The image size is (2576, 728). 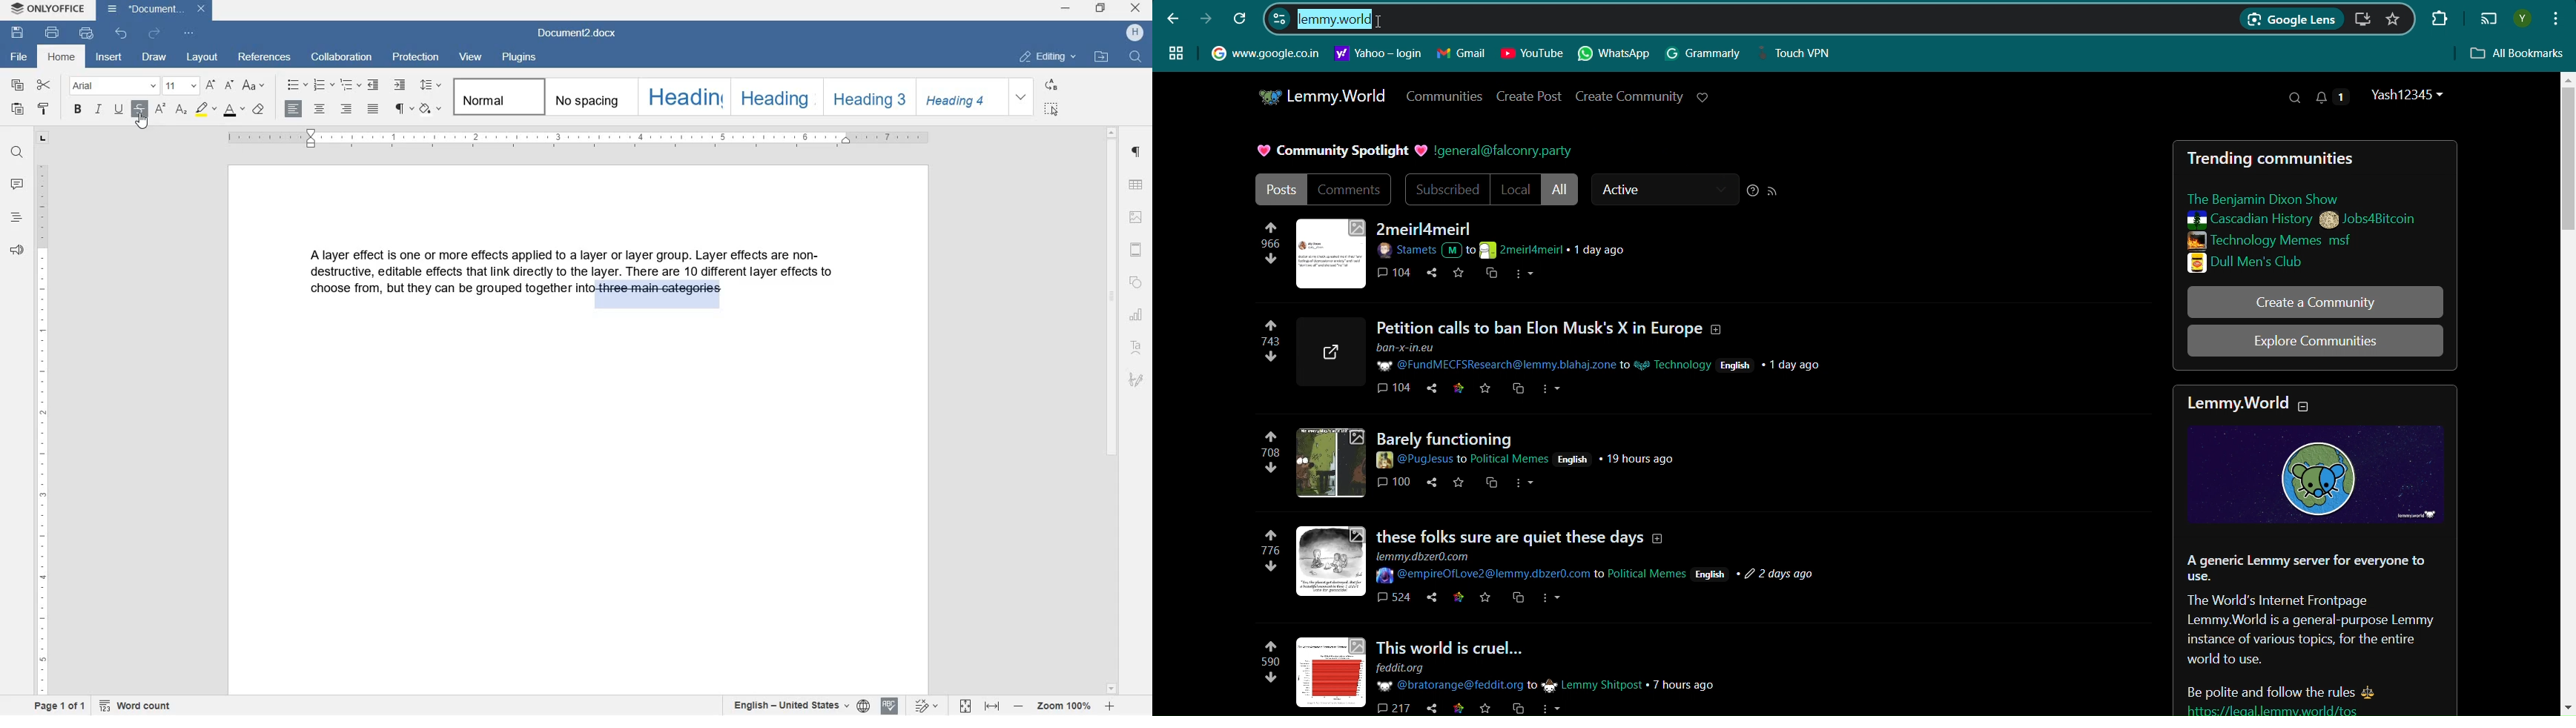 I want to click on Hyperlink, so click(x=1378, y=53).